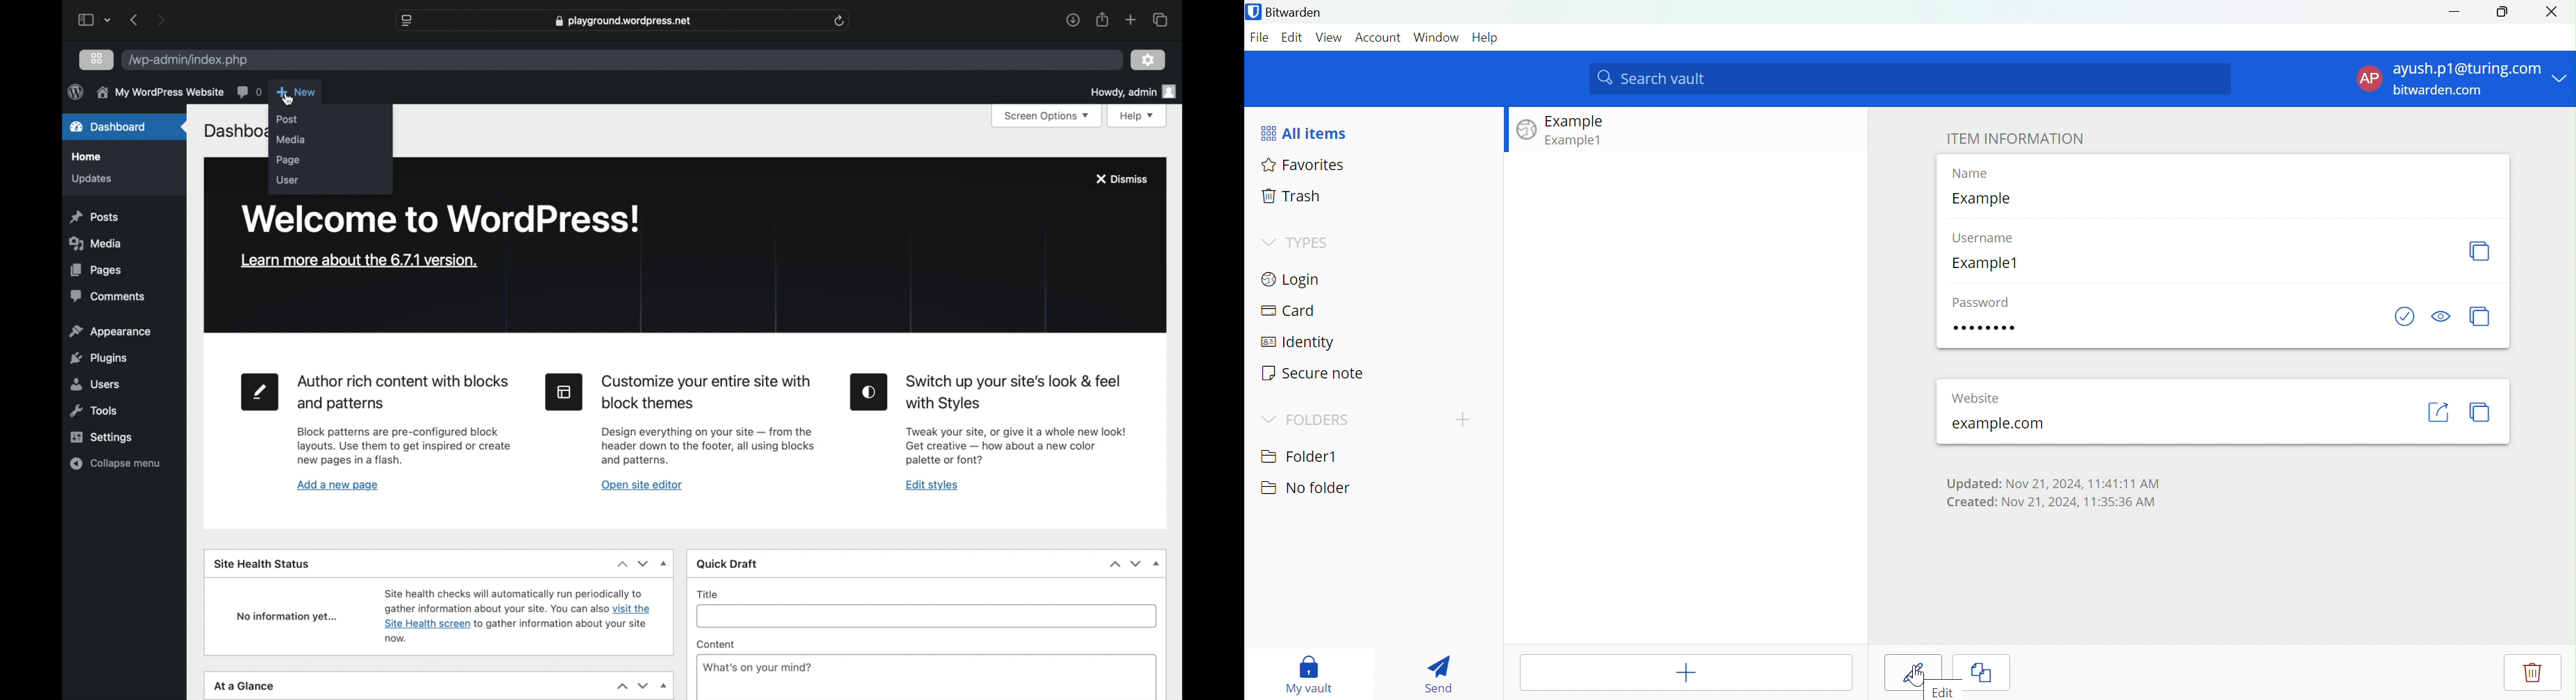 Image resolution: width=2576 pixels, height=700 pixels. What do you see at coordinates (2441, 315) in the screenshot?
I see `Toggle Visibility` at bounding box center [2441, 315].